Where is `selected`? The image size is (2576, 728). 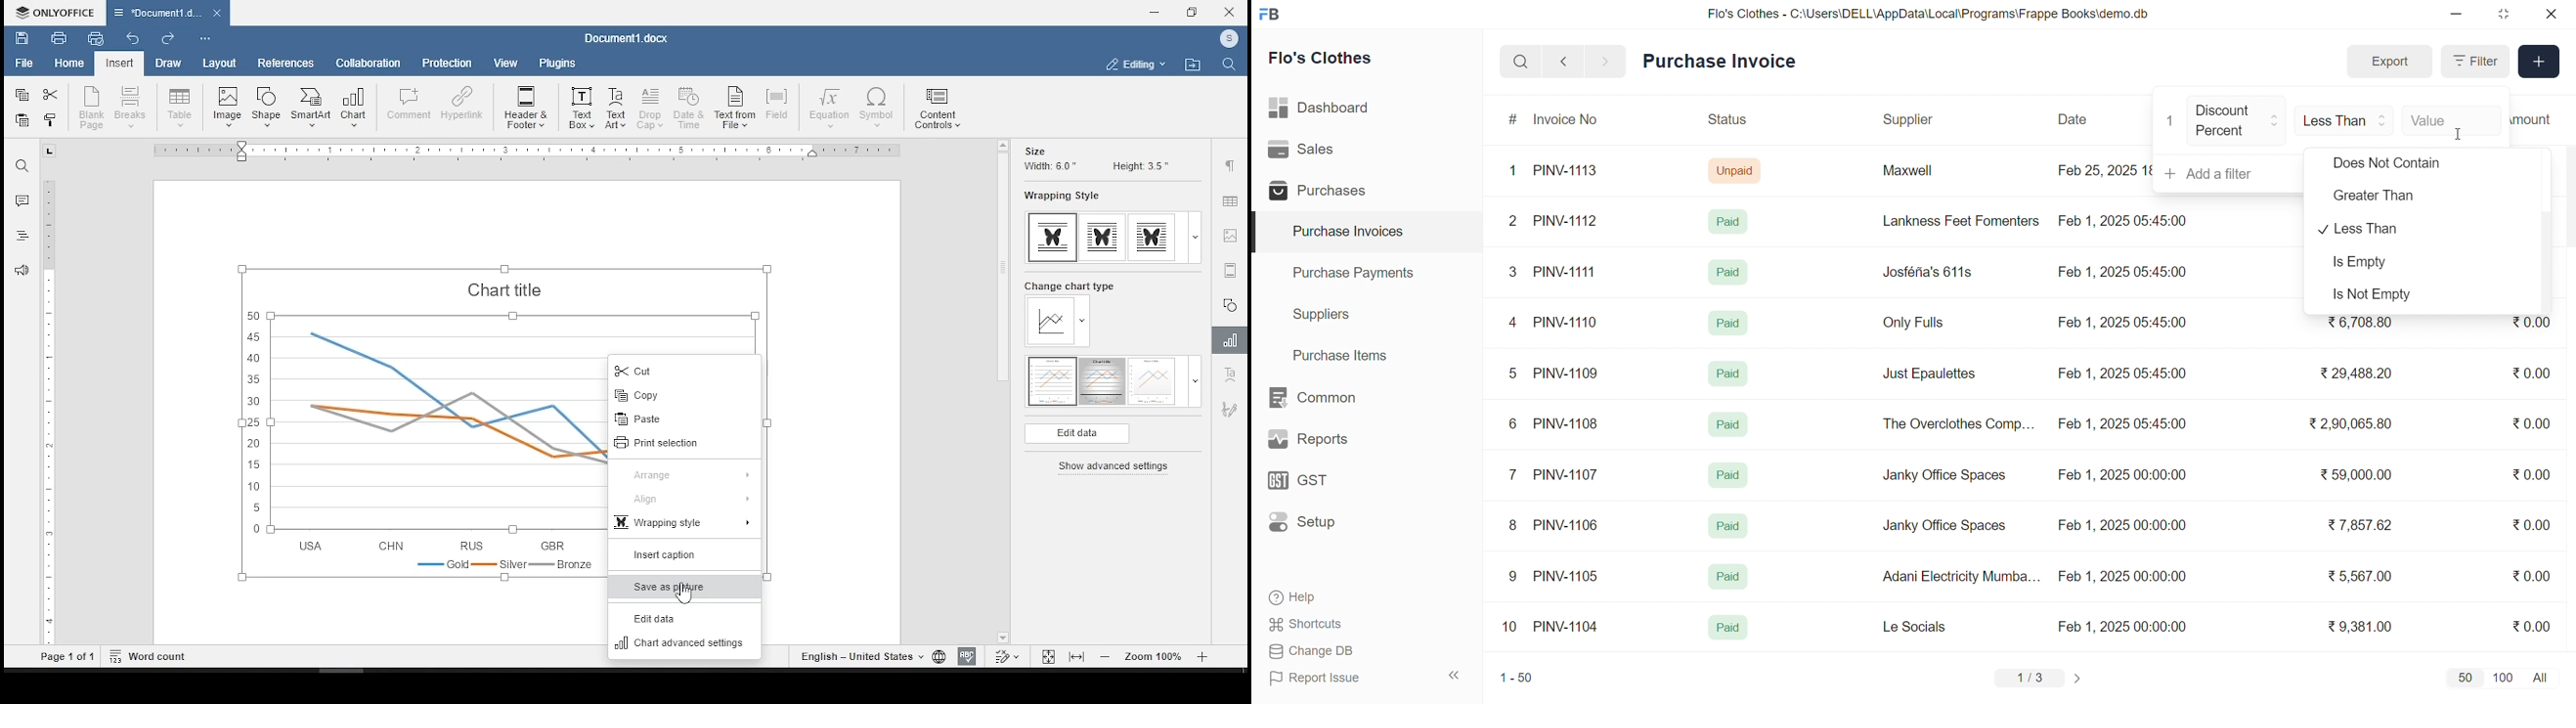 selected is located at coordinates (1260, 233).